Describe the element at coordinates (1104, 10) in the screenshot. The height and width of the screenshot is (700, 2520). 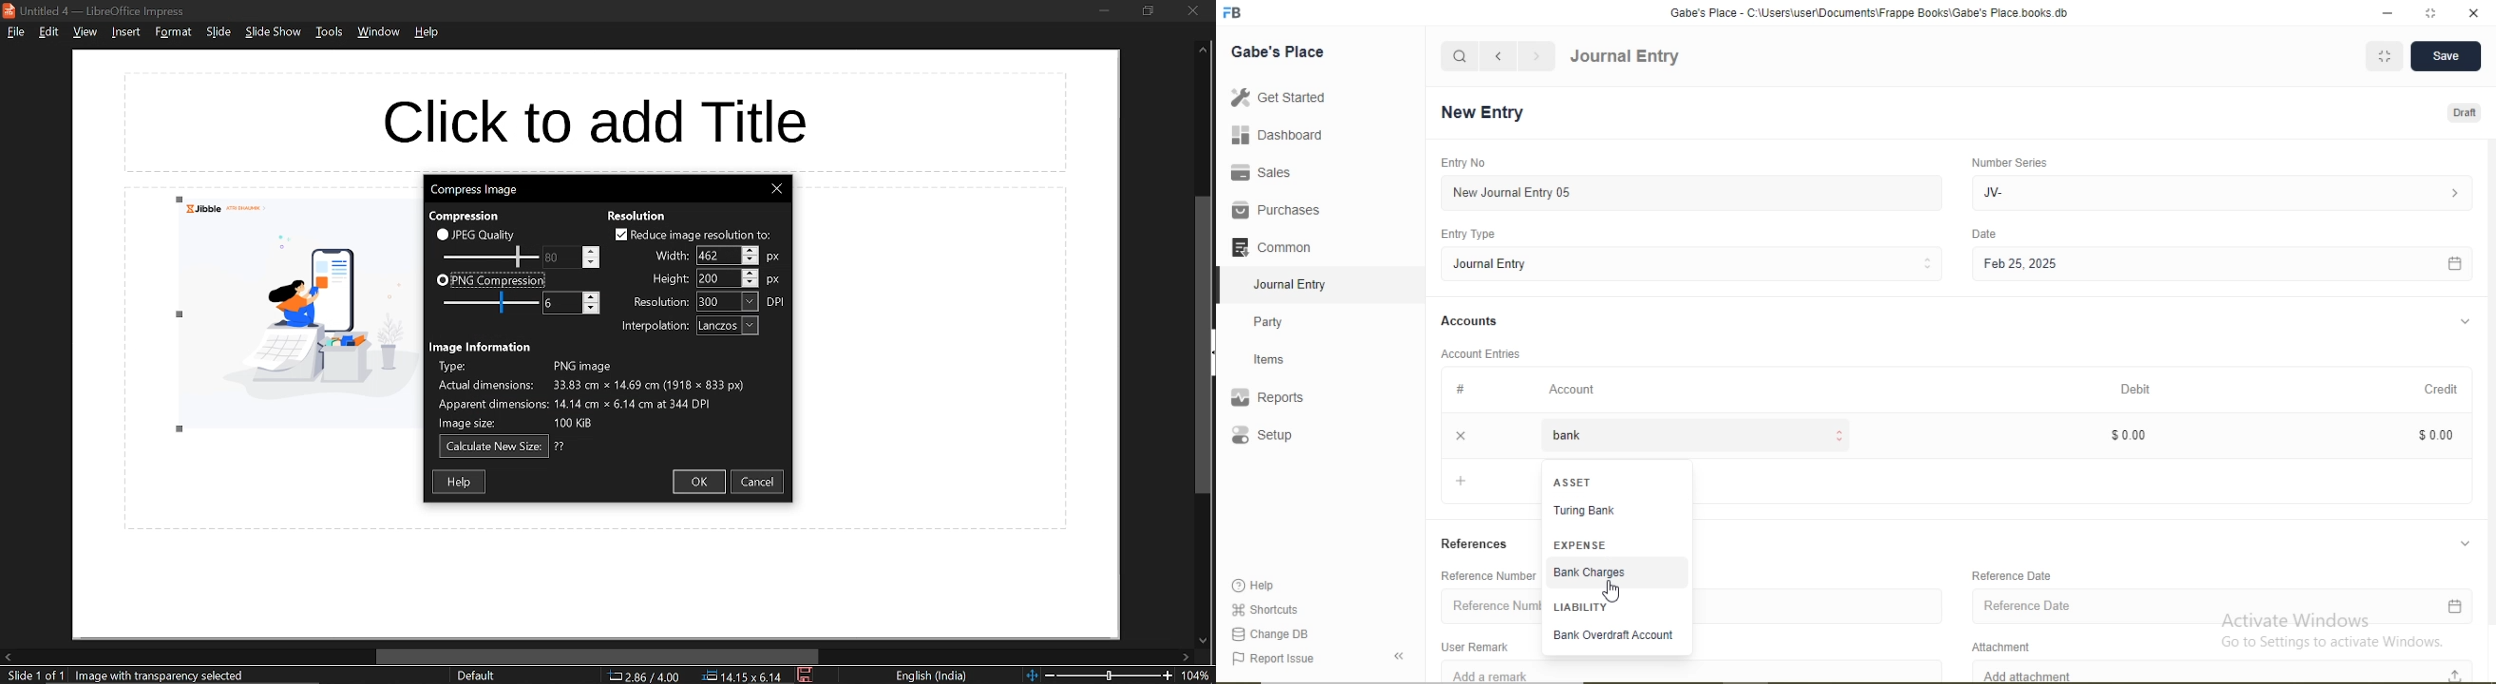
I see `minimize` at that location.